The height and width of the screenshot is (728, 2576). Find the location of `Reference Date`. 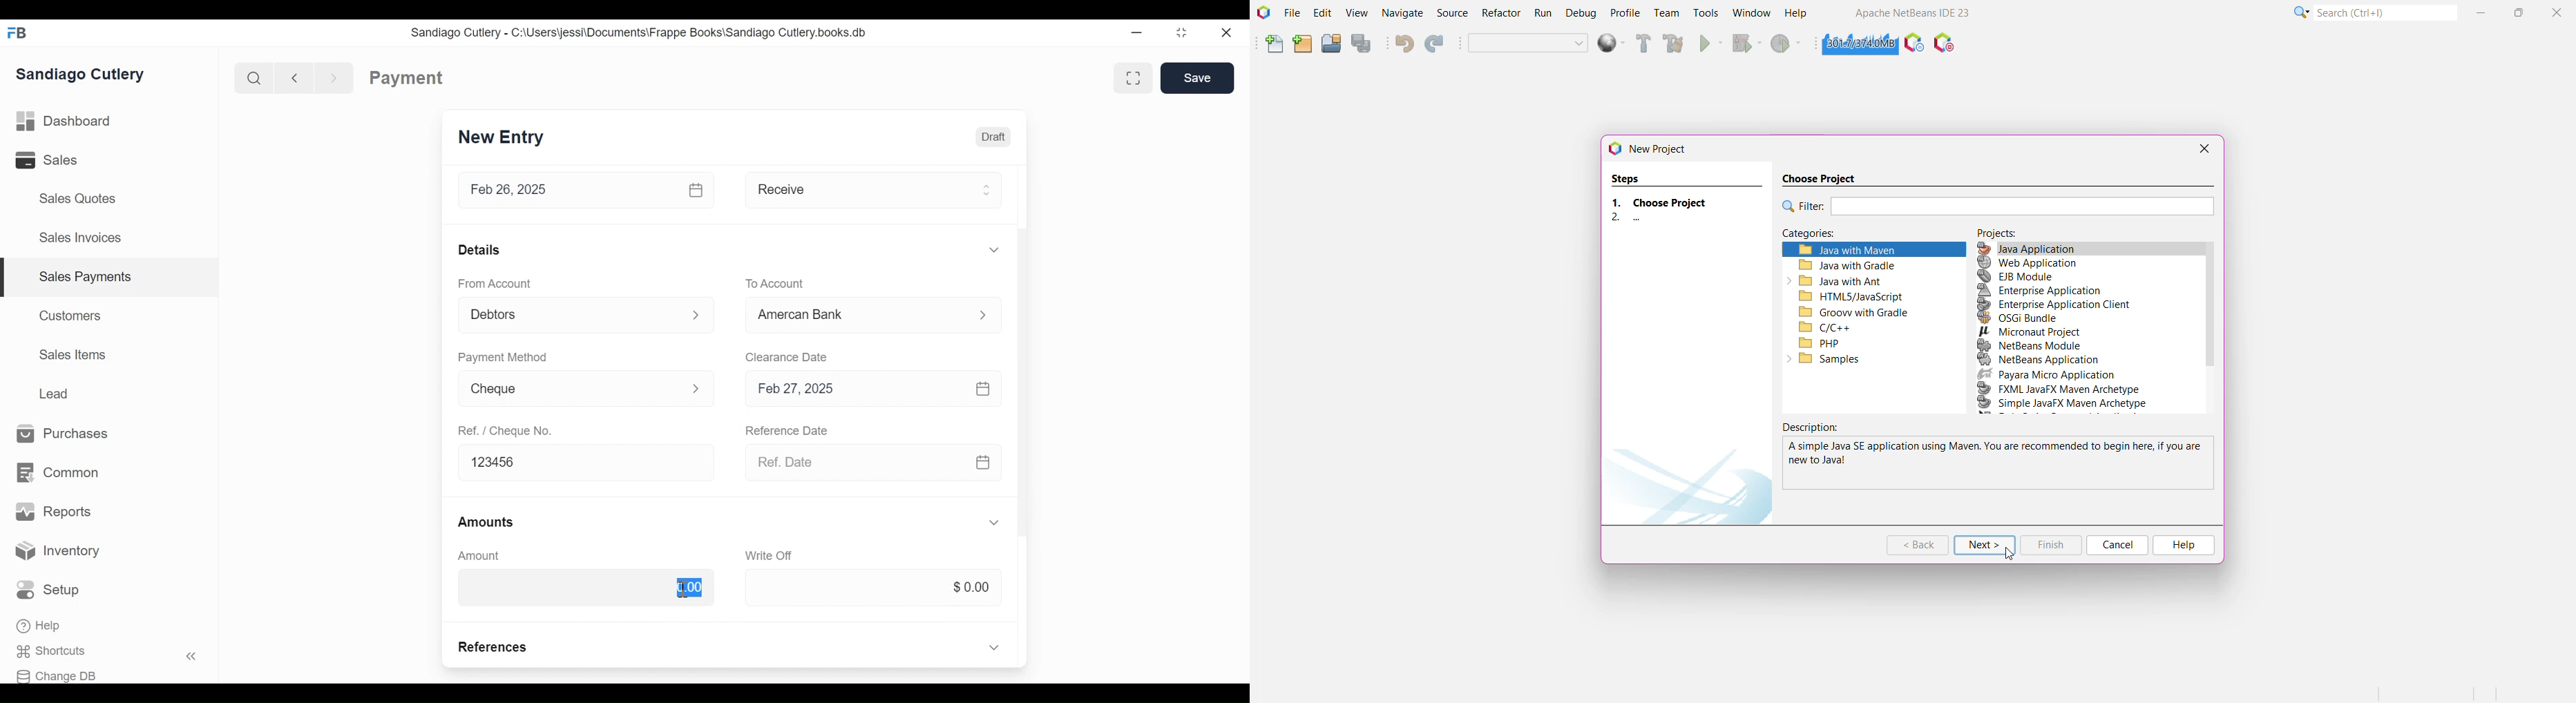

Reference Date is located at coordinates (789, 432).